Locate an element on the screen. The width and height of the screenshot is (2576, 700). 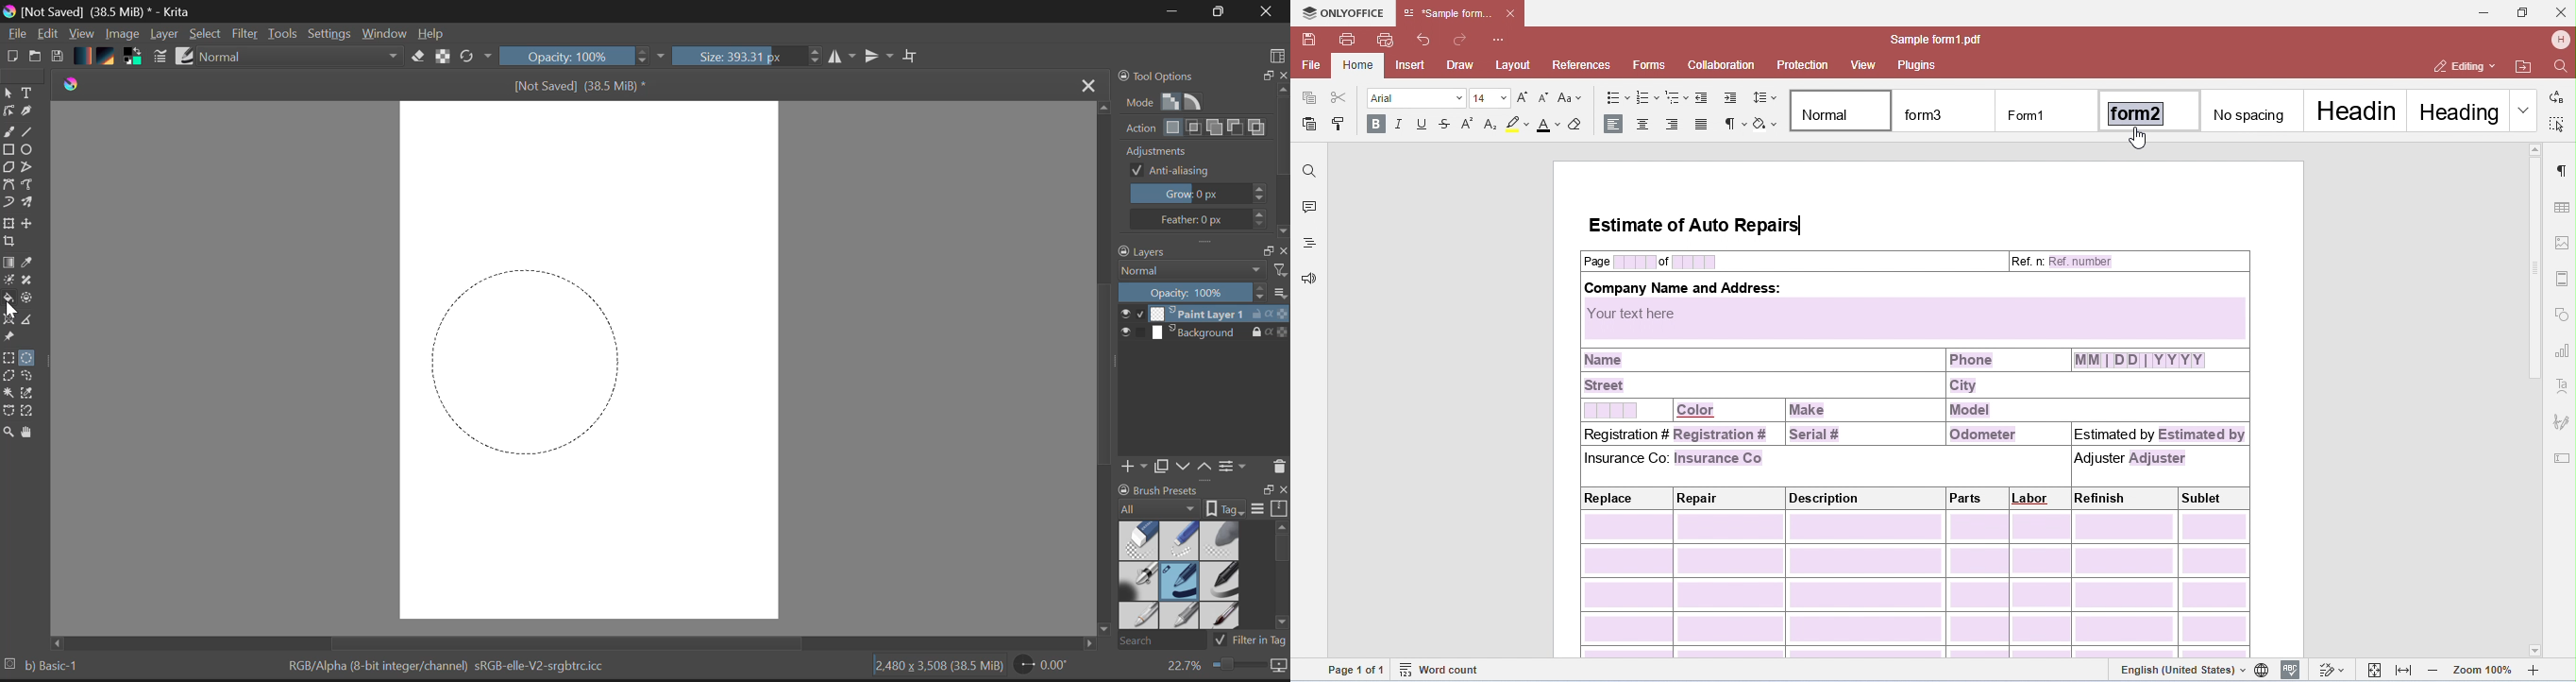
Smart Patch Tool is located at coordinates (29, 282).